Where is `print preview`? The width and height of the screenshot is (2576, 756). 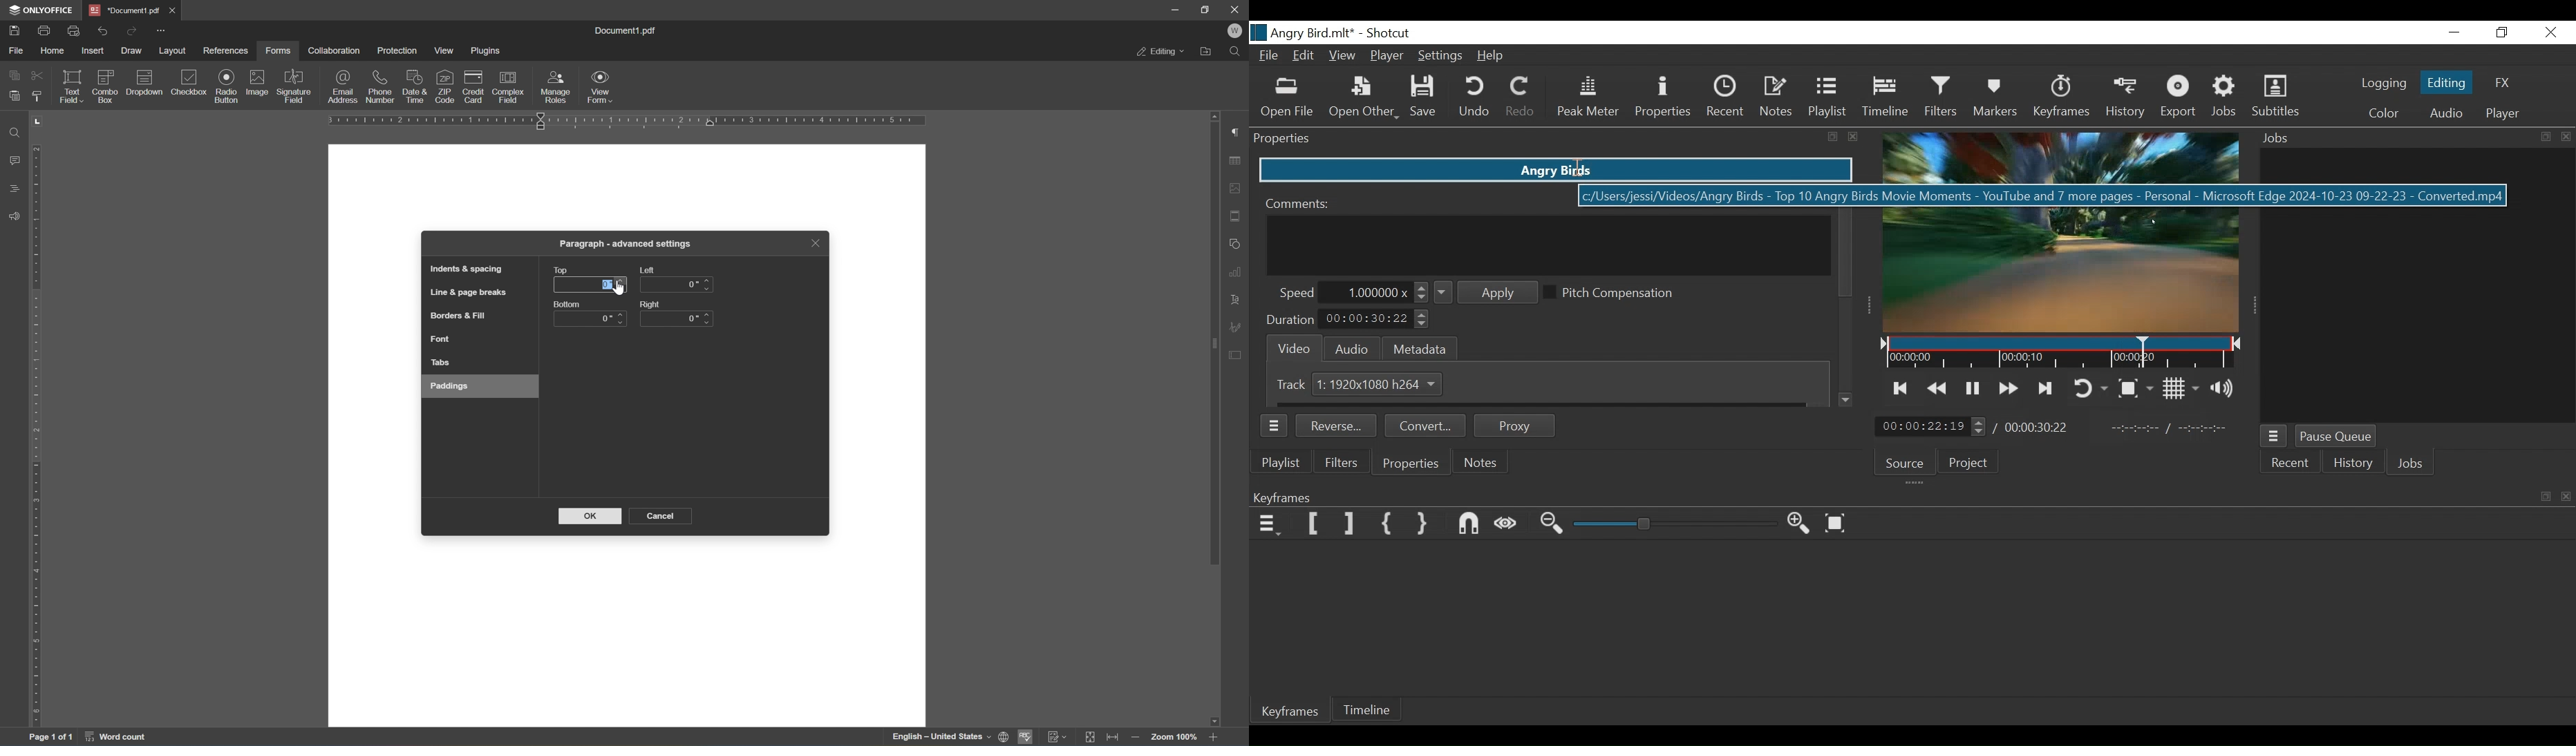
print preview is located at coordinates (75, 29).